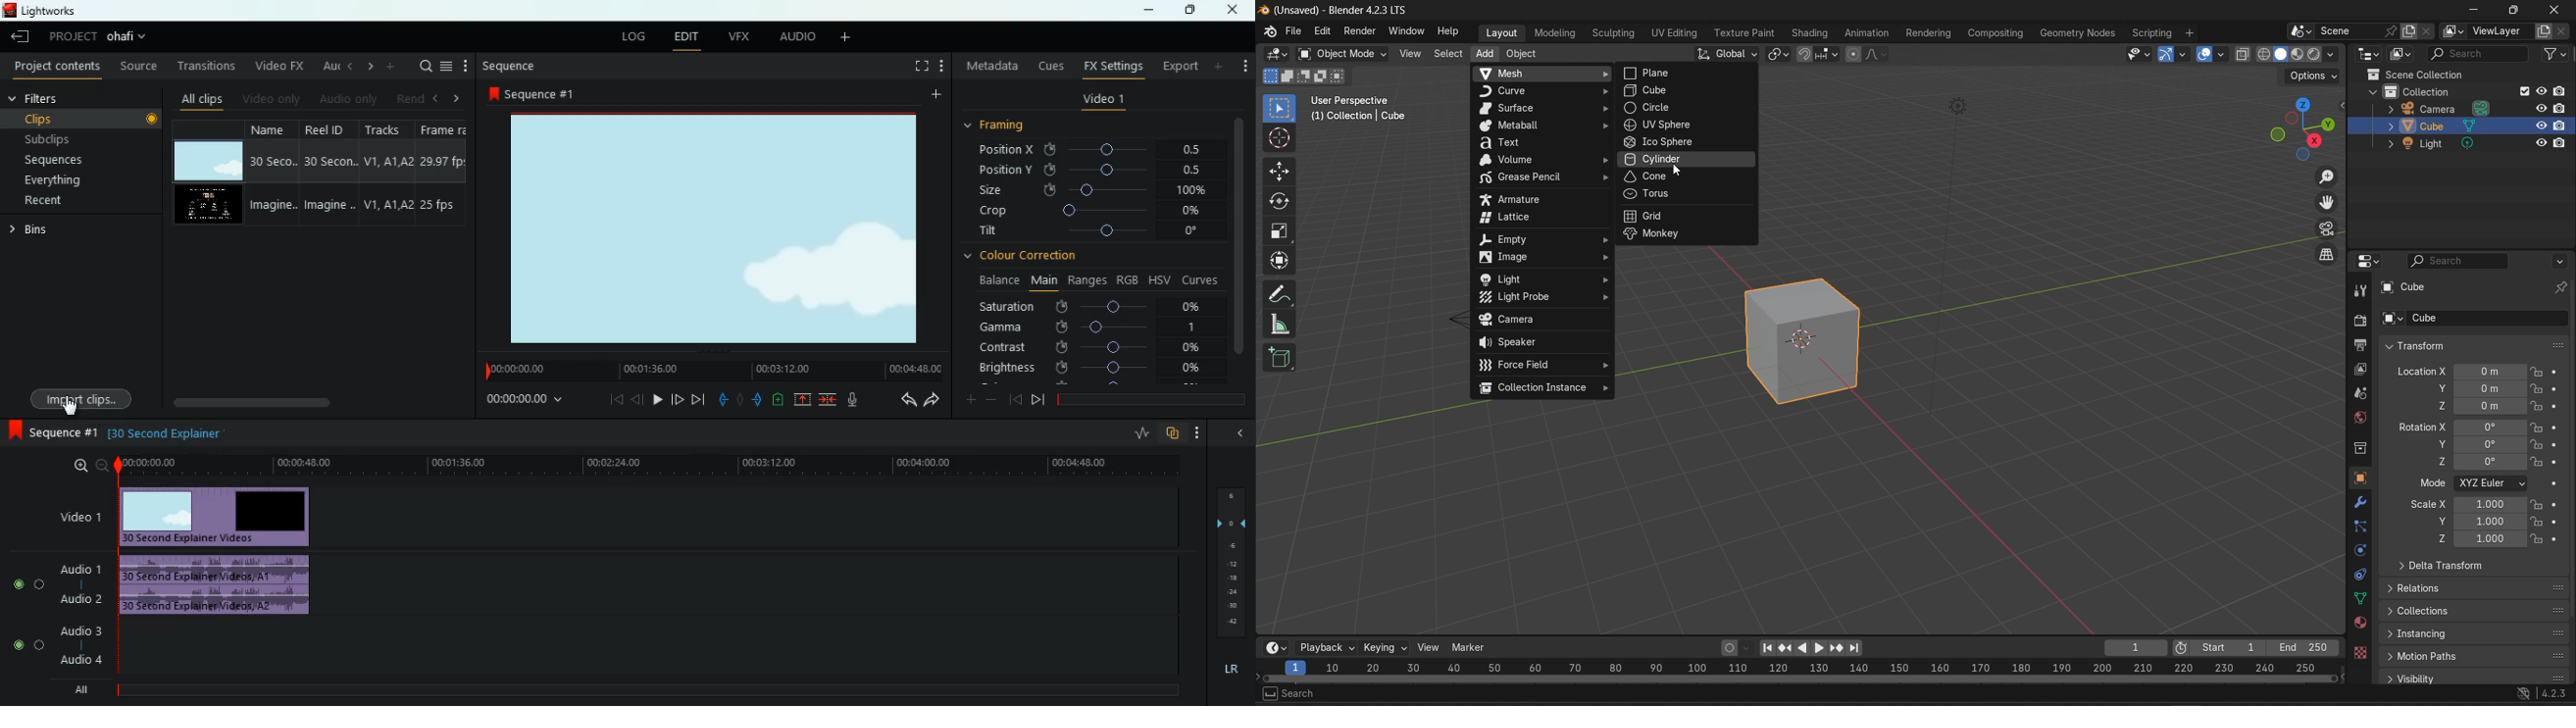  What do you see at coordinates (1239, 431) in the screenshot?
I see `minimize` at bounding box center [1239, 431].